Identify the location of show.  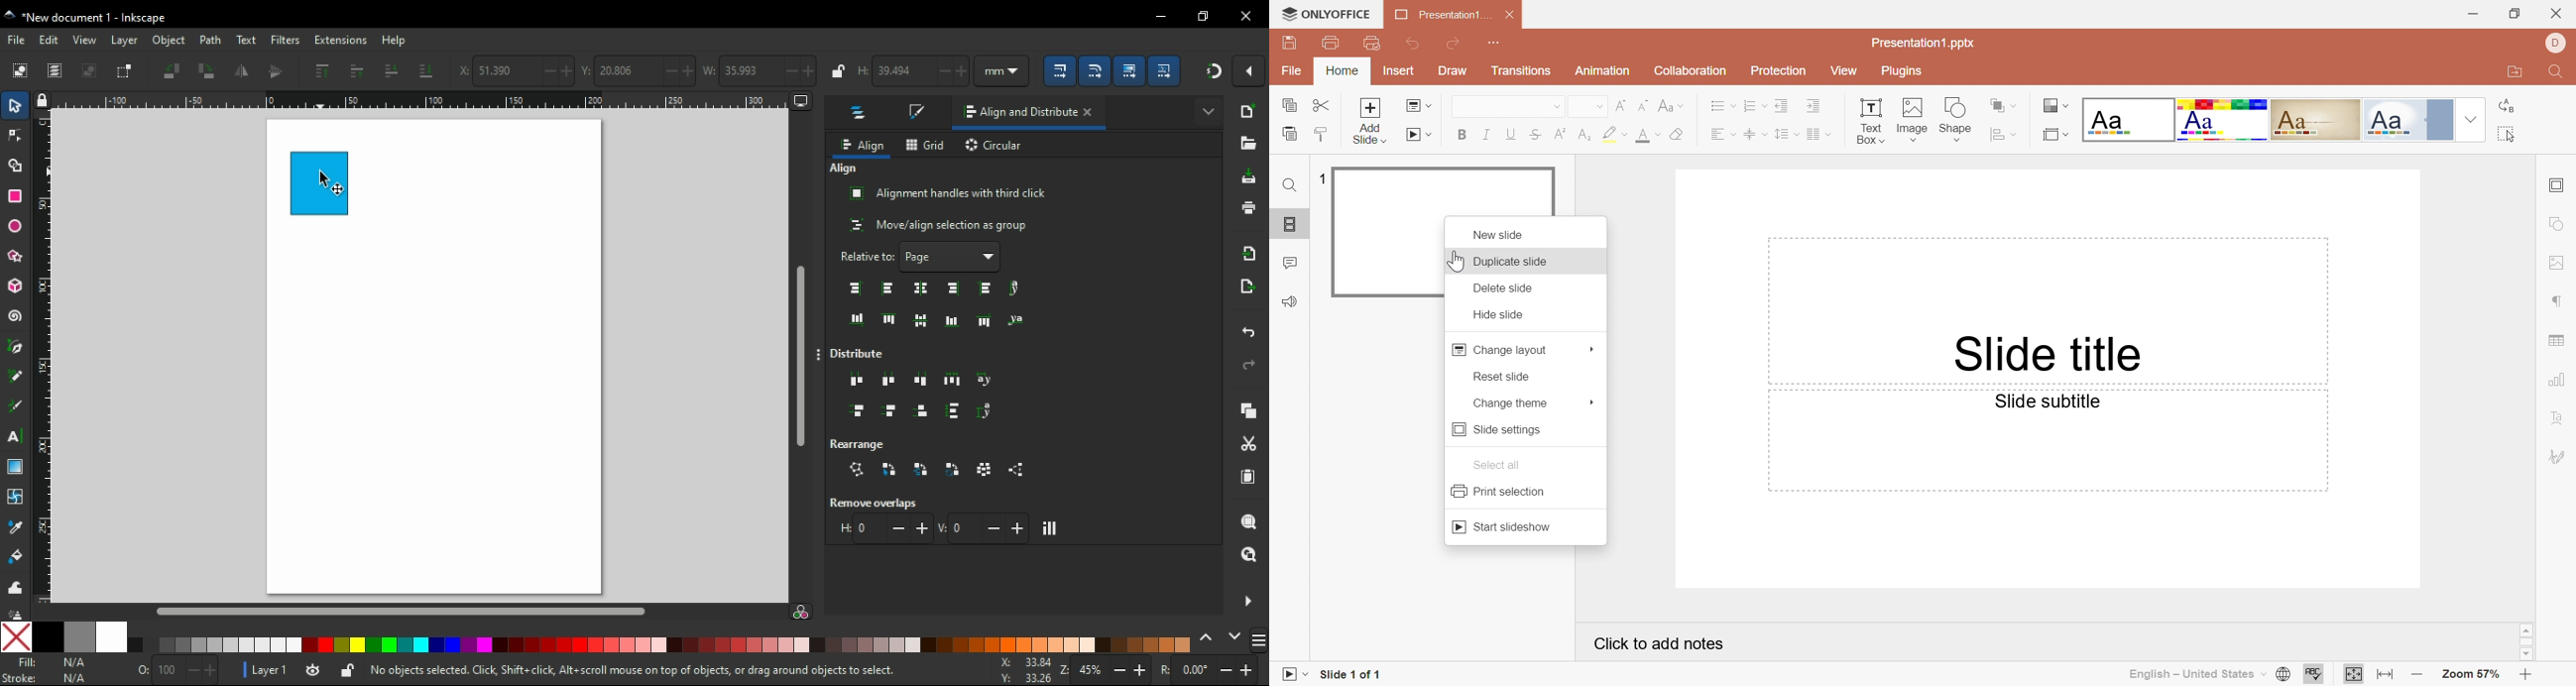
(1208, 109).